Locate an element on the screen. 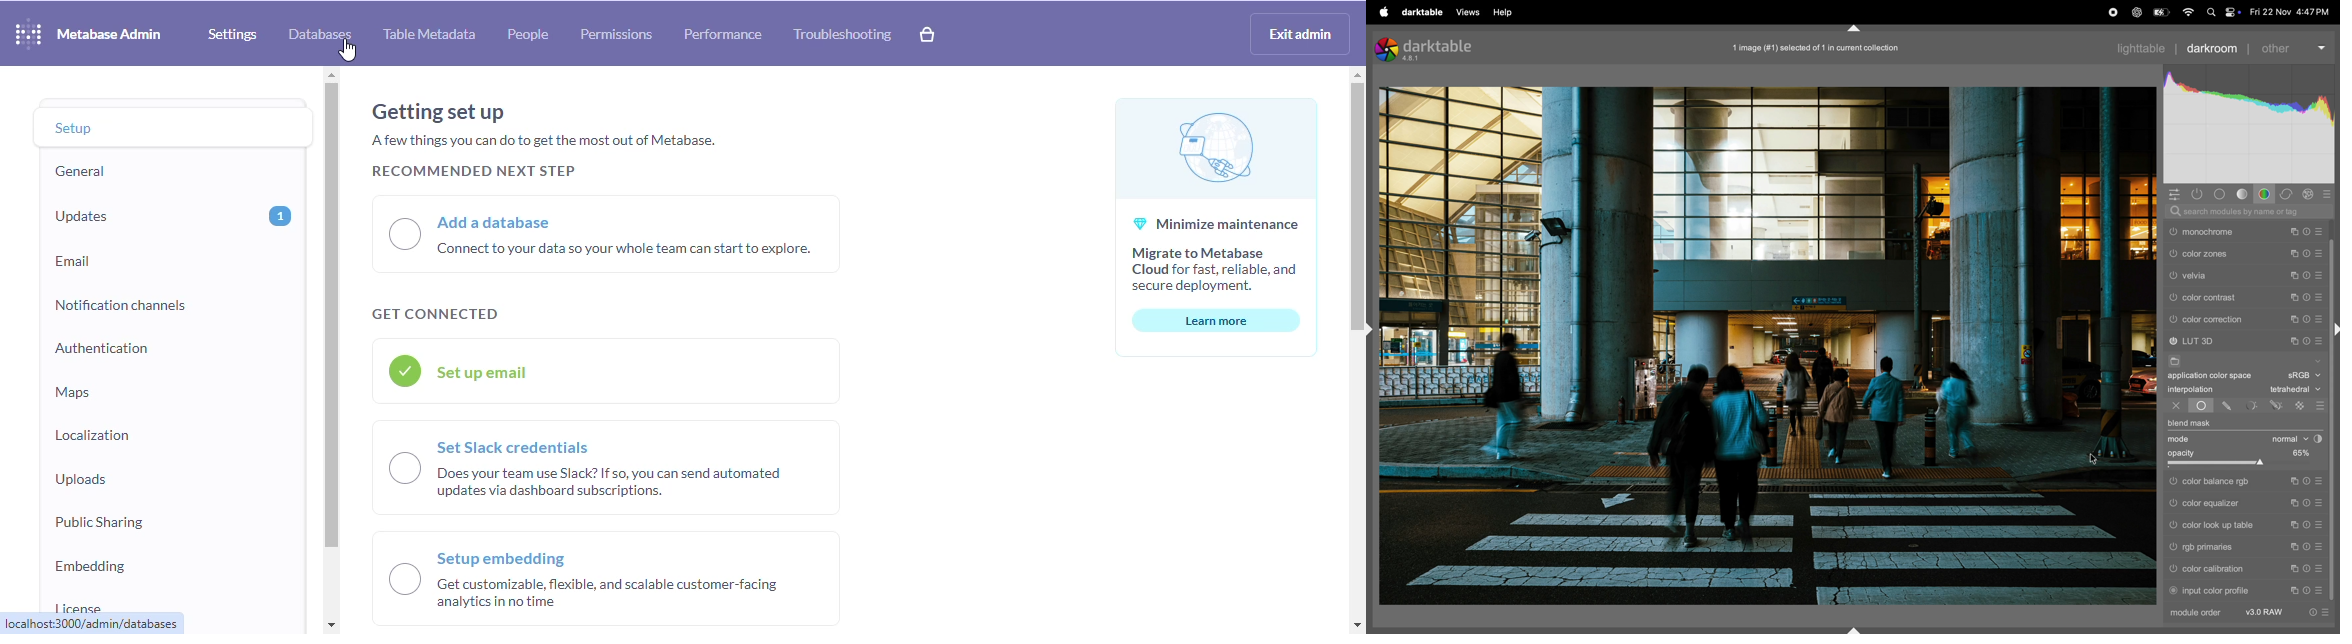 The image size is (2352, 644). reset is located at coordinates (2309, 482).